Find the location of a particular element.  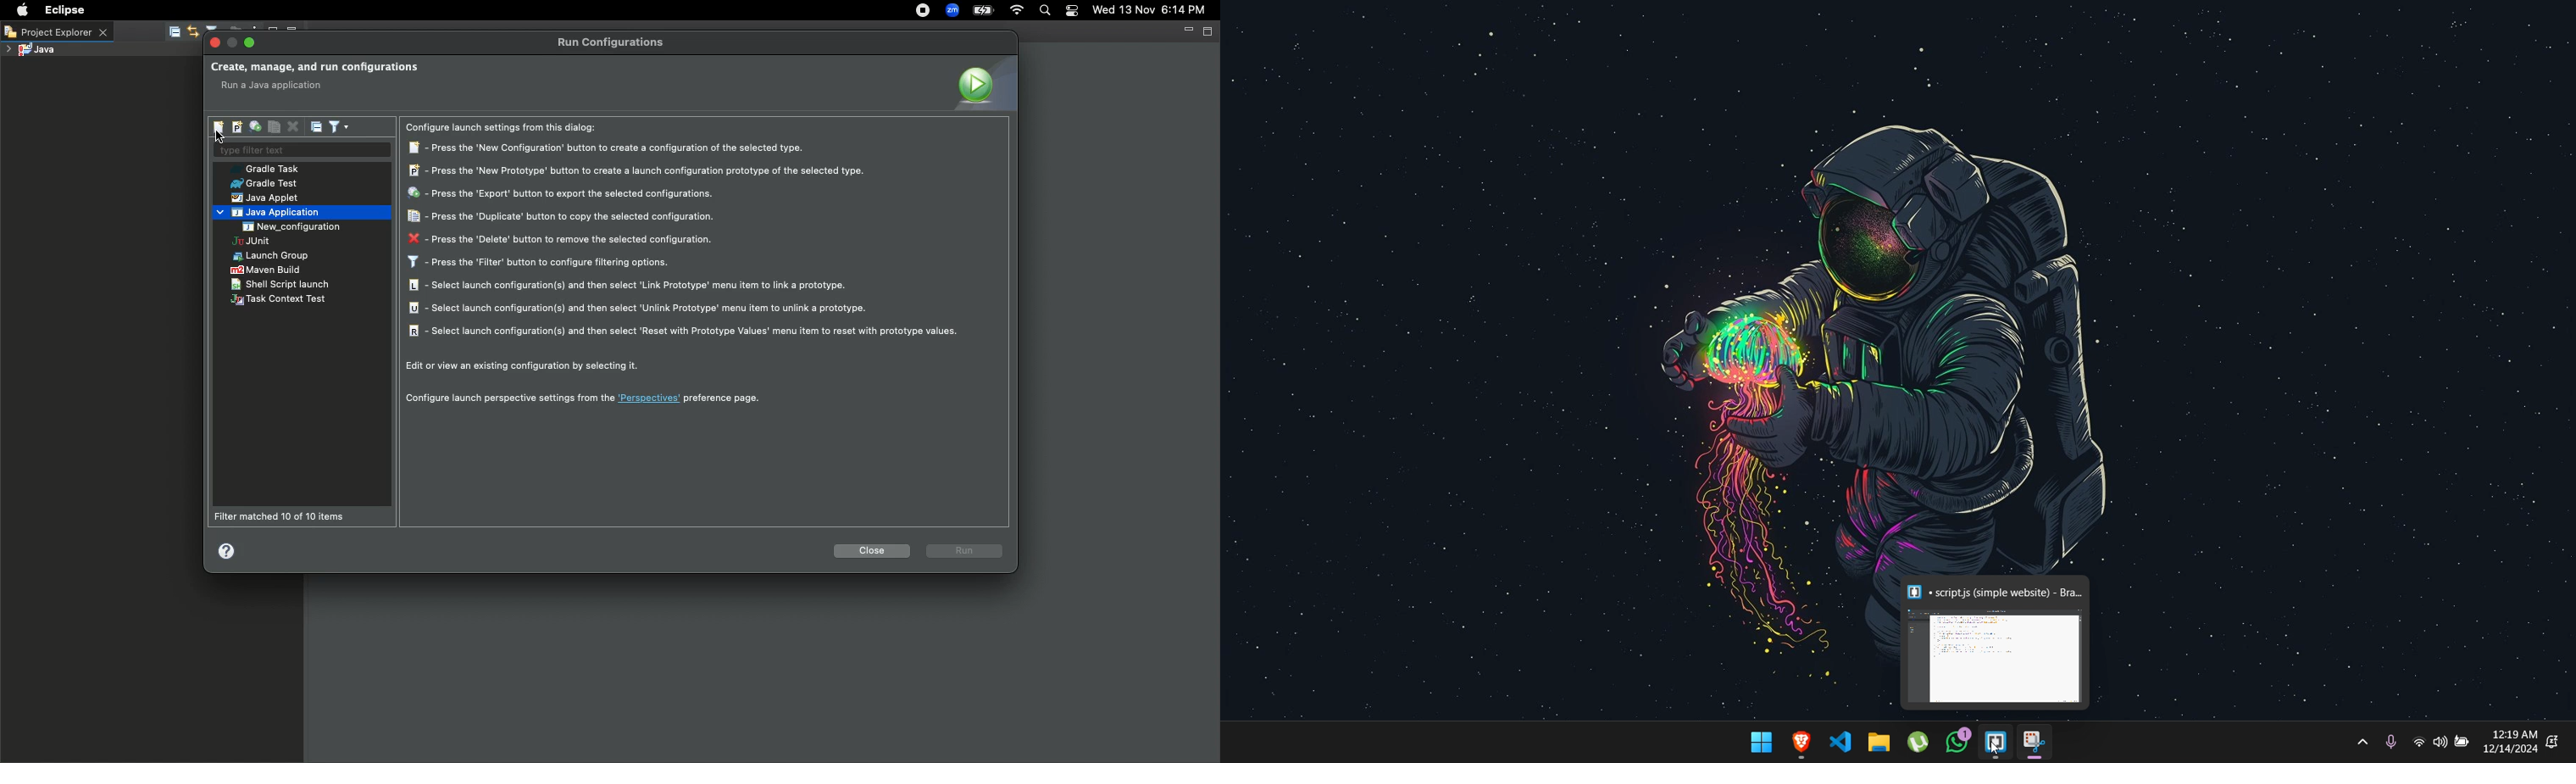

snipping tool is located at coordinates (2034, 744).